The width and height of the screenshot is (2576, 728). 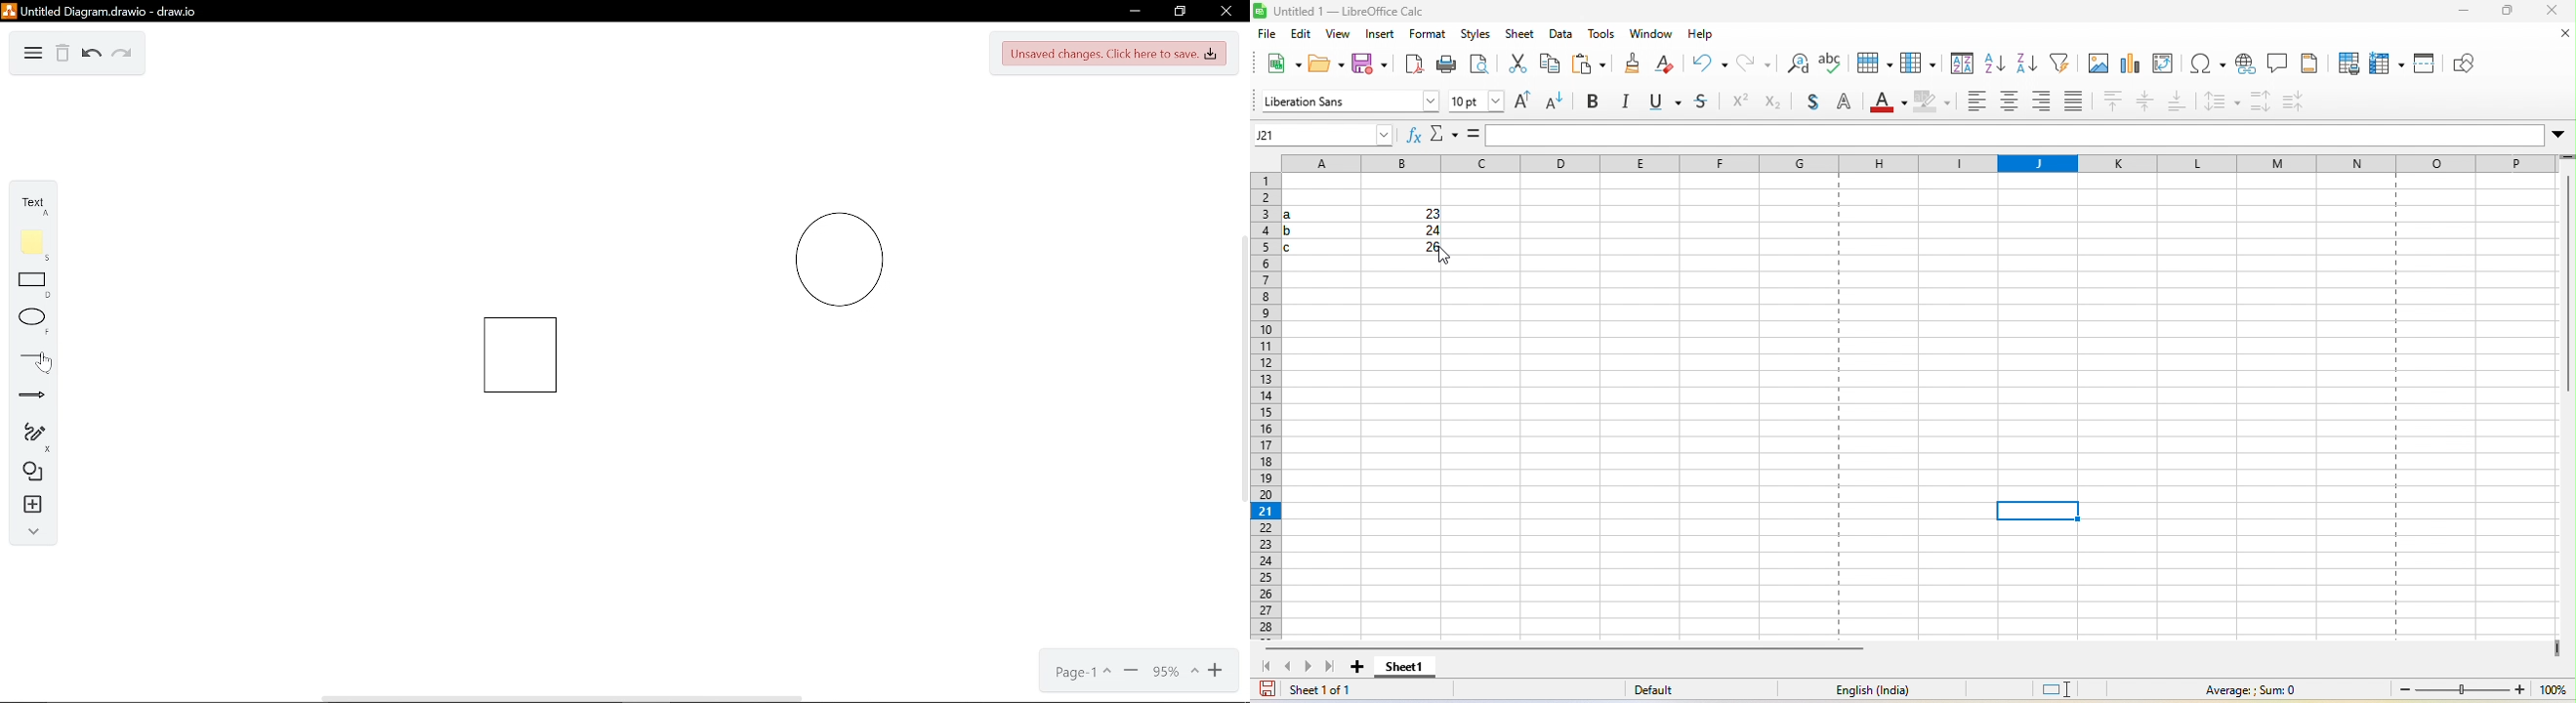 What do you see at coordinates (2038, 511) in the screenshot?
I see `cell` at bounding box center [2038, 511].